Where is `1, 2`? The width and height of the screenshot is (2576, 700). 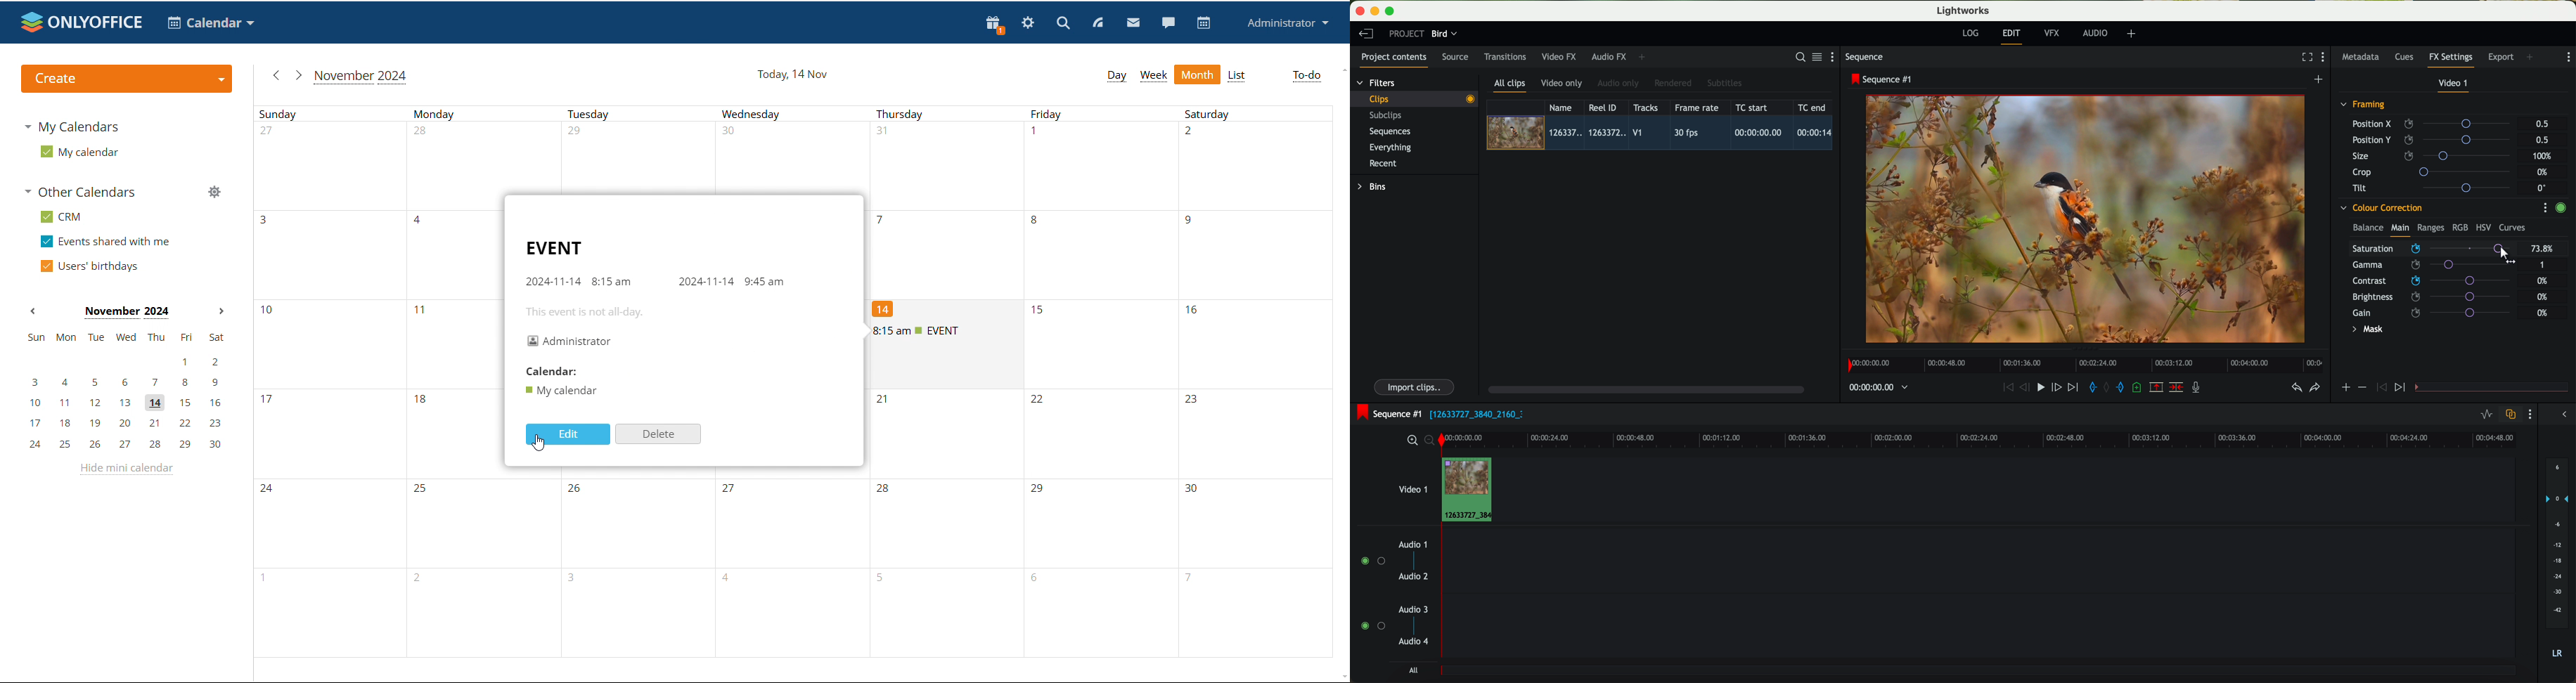 1, 2 is located at coordinates (122, 363).